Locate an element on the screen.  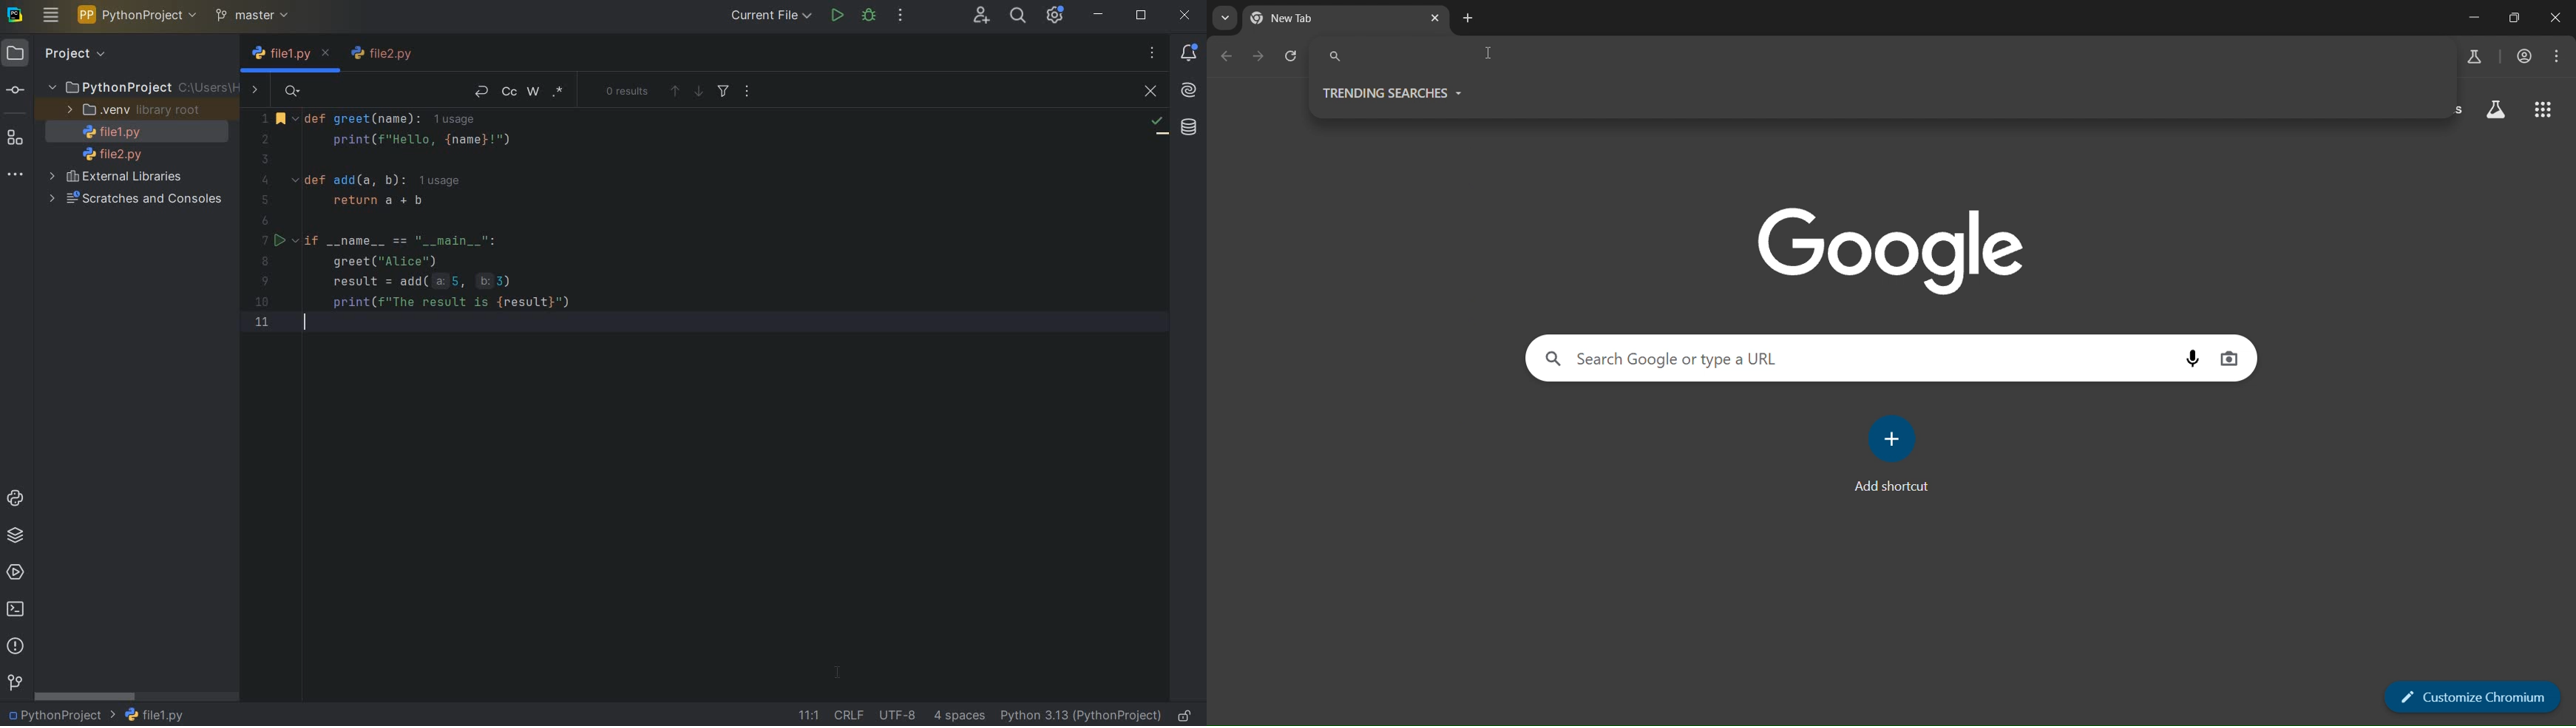
PYTHON PROJECT NAME is located at coordinates (140, 16).